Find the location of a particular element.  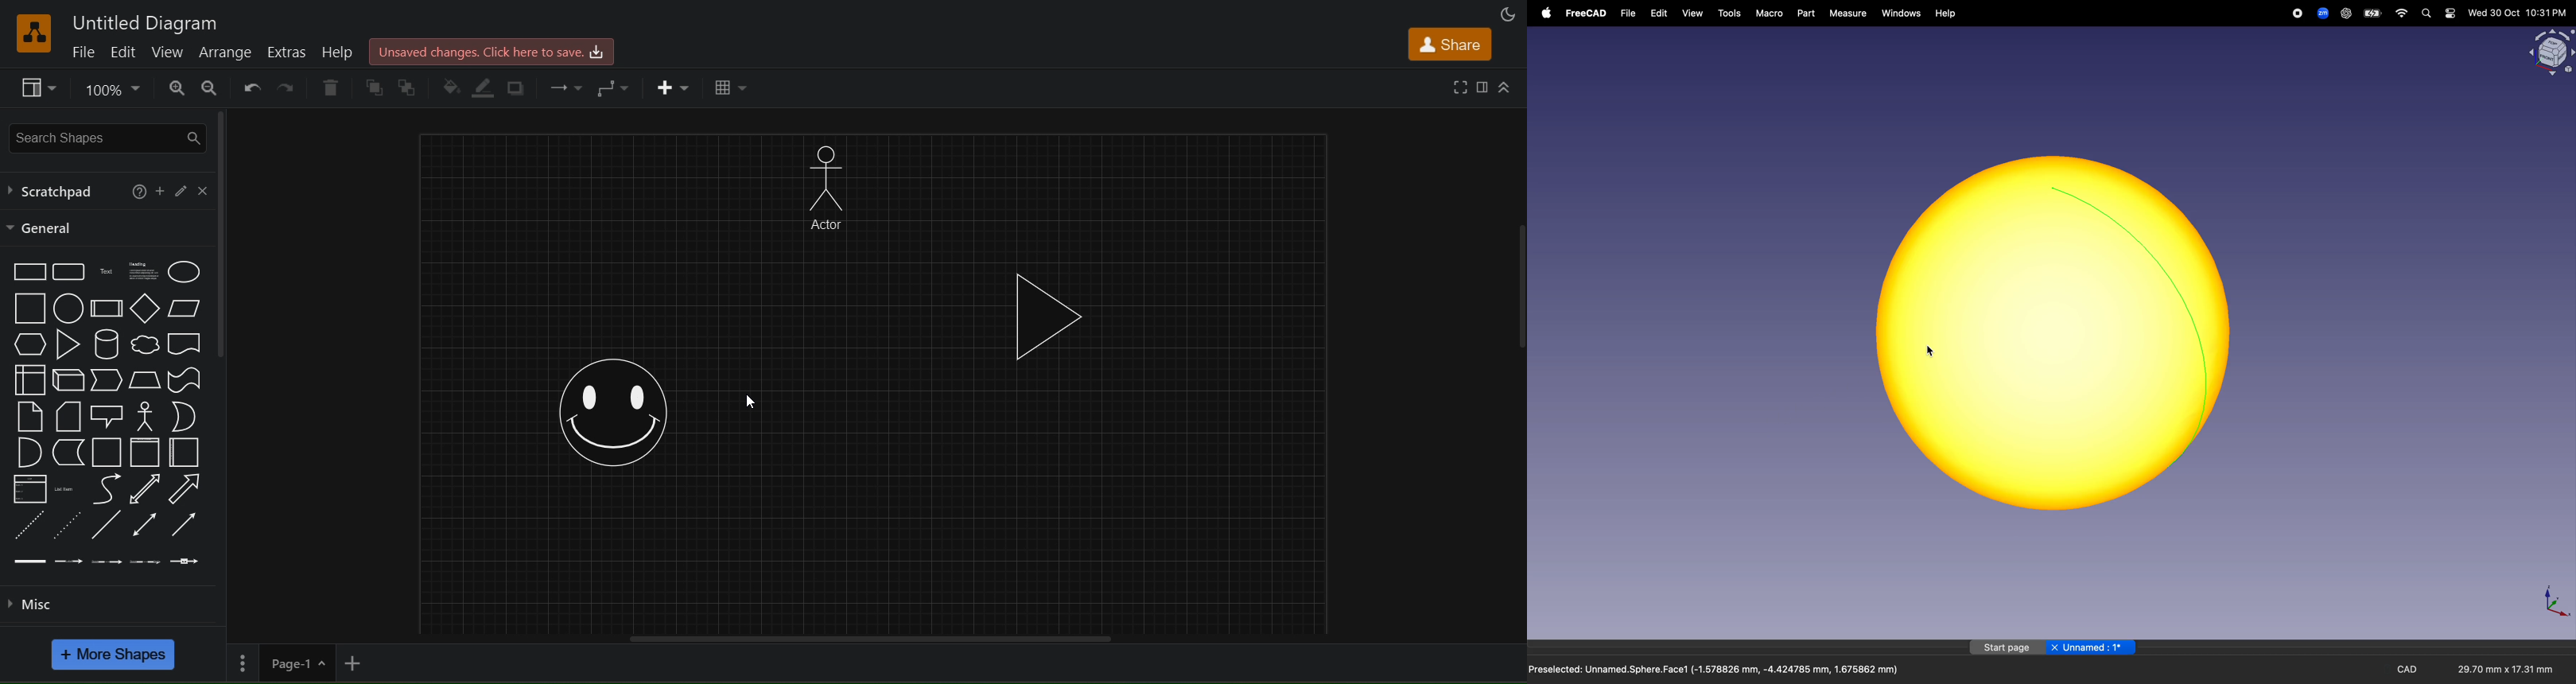

waypoints is located at coordinates (616, 87).